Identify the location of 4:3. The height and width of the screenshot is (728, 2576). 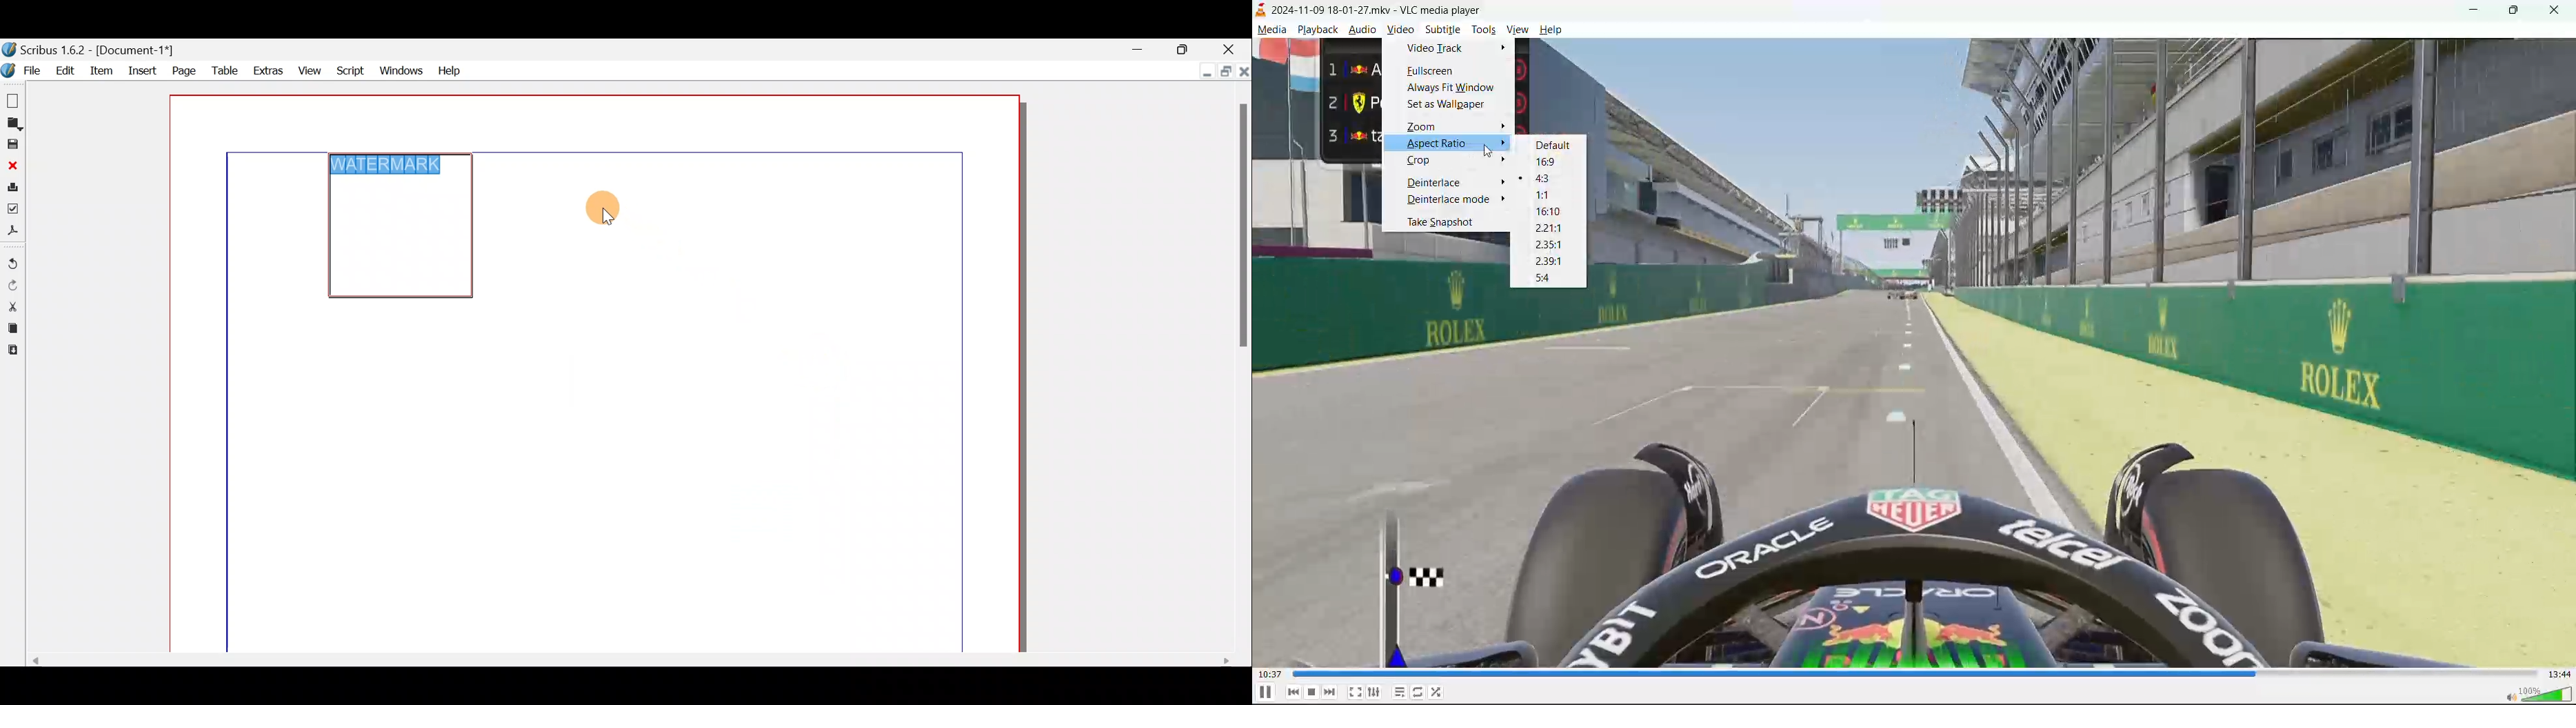
(1550, 183).